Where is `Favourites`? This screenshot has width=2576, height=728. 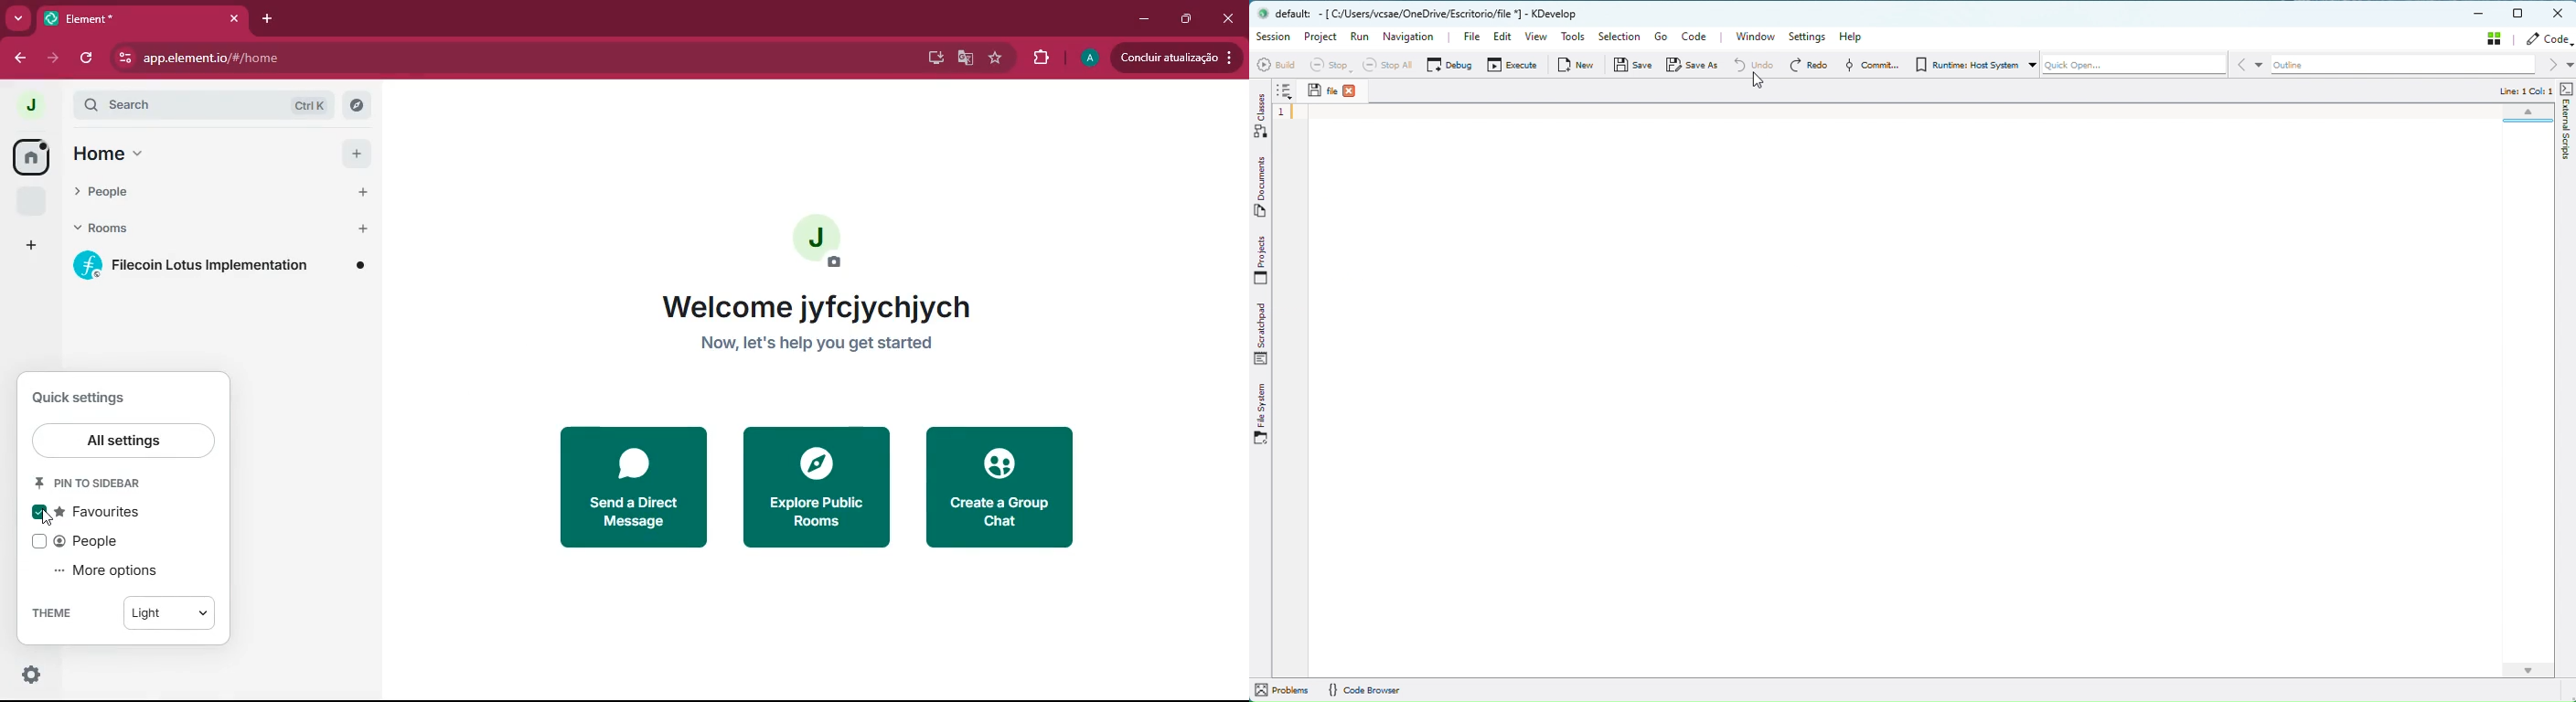
Favourites is located at coordinates (100, 512).